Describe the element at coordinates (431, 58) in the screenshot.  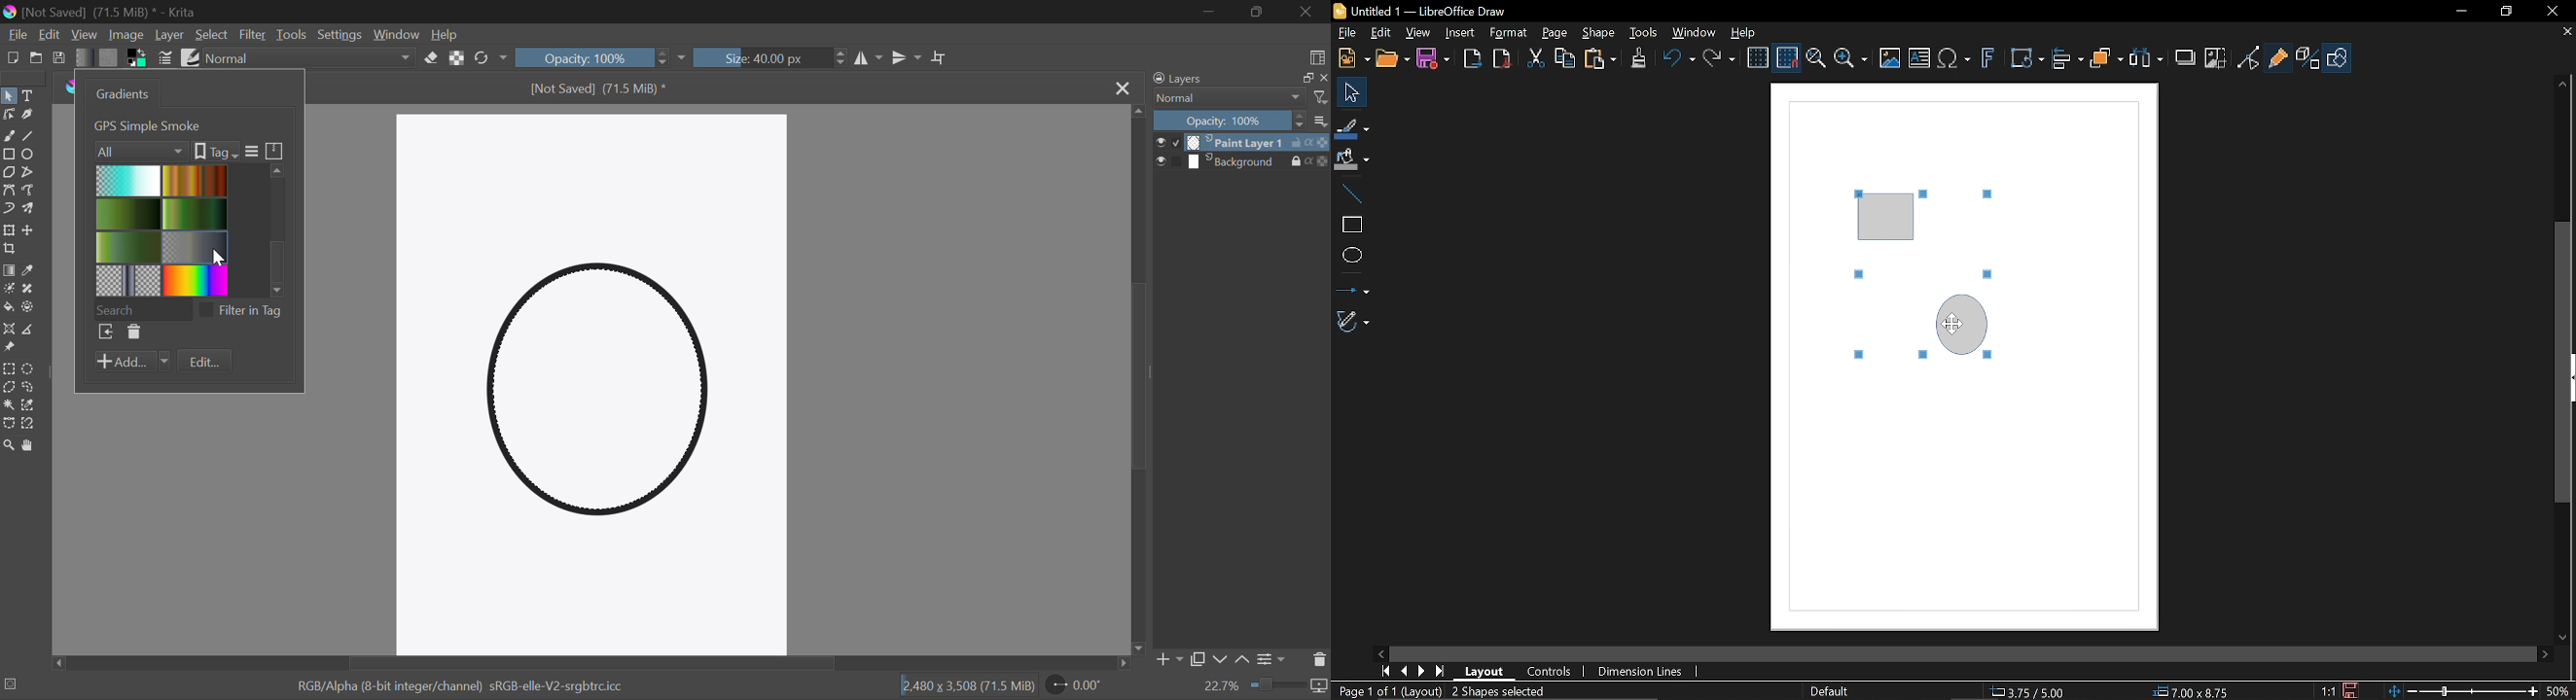
I see `Eraser` at that location.